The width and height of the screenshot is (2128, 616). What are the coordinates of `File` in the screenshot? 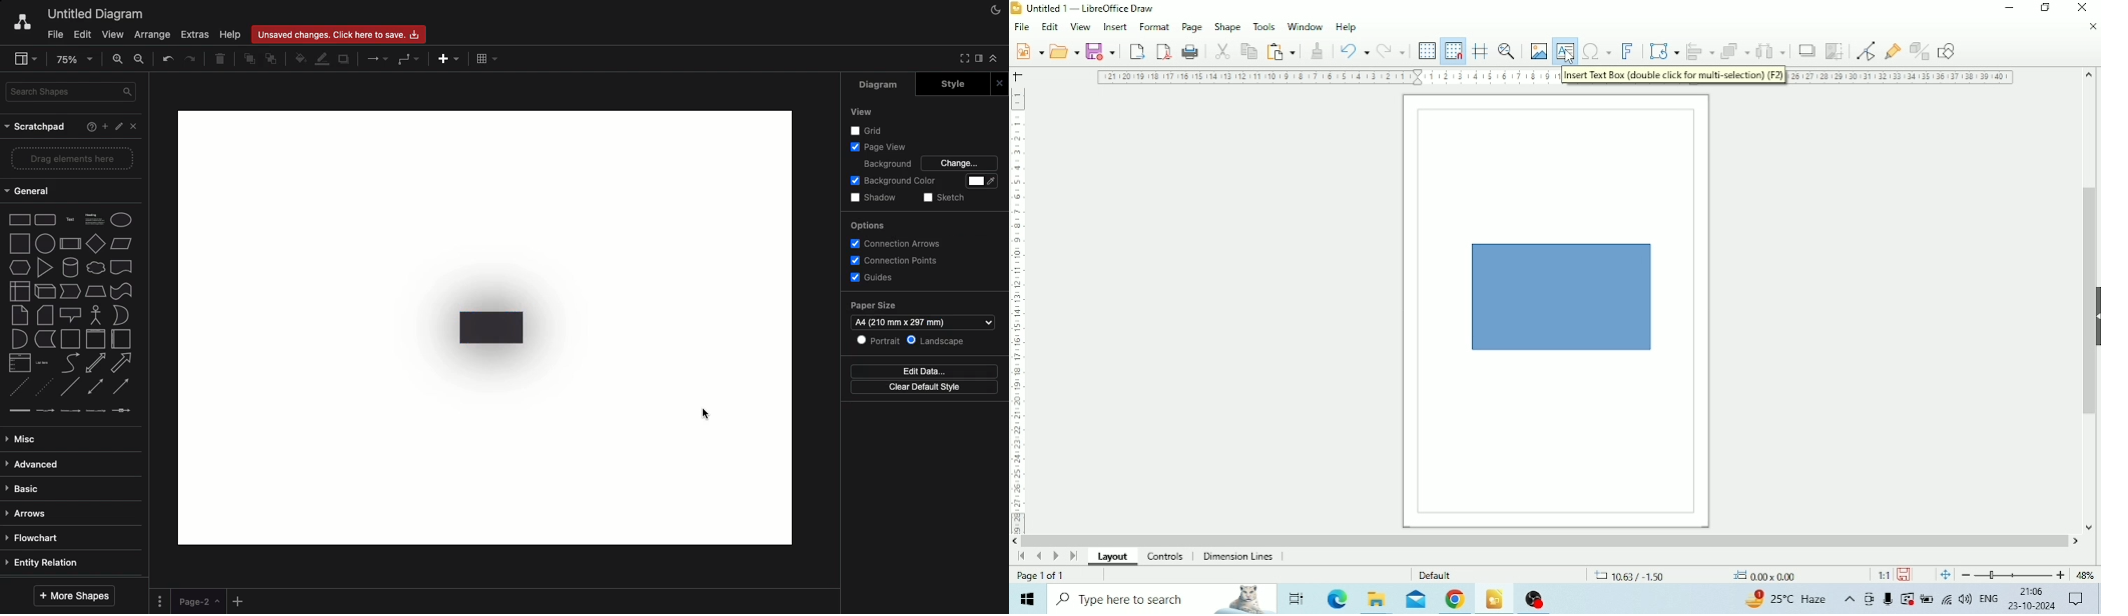 It's located at (53, 34).